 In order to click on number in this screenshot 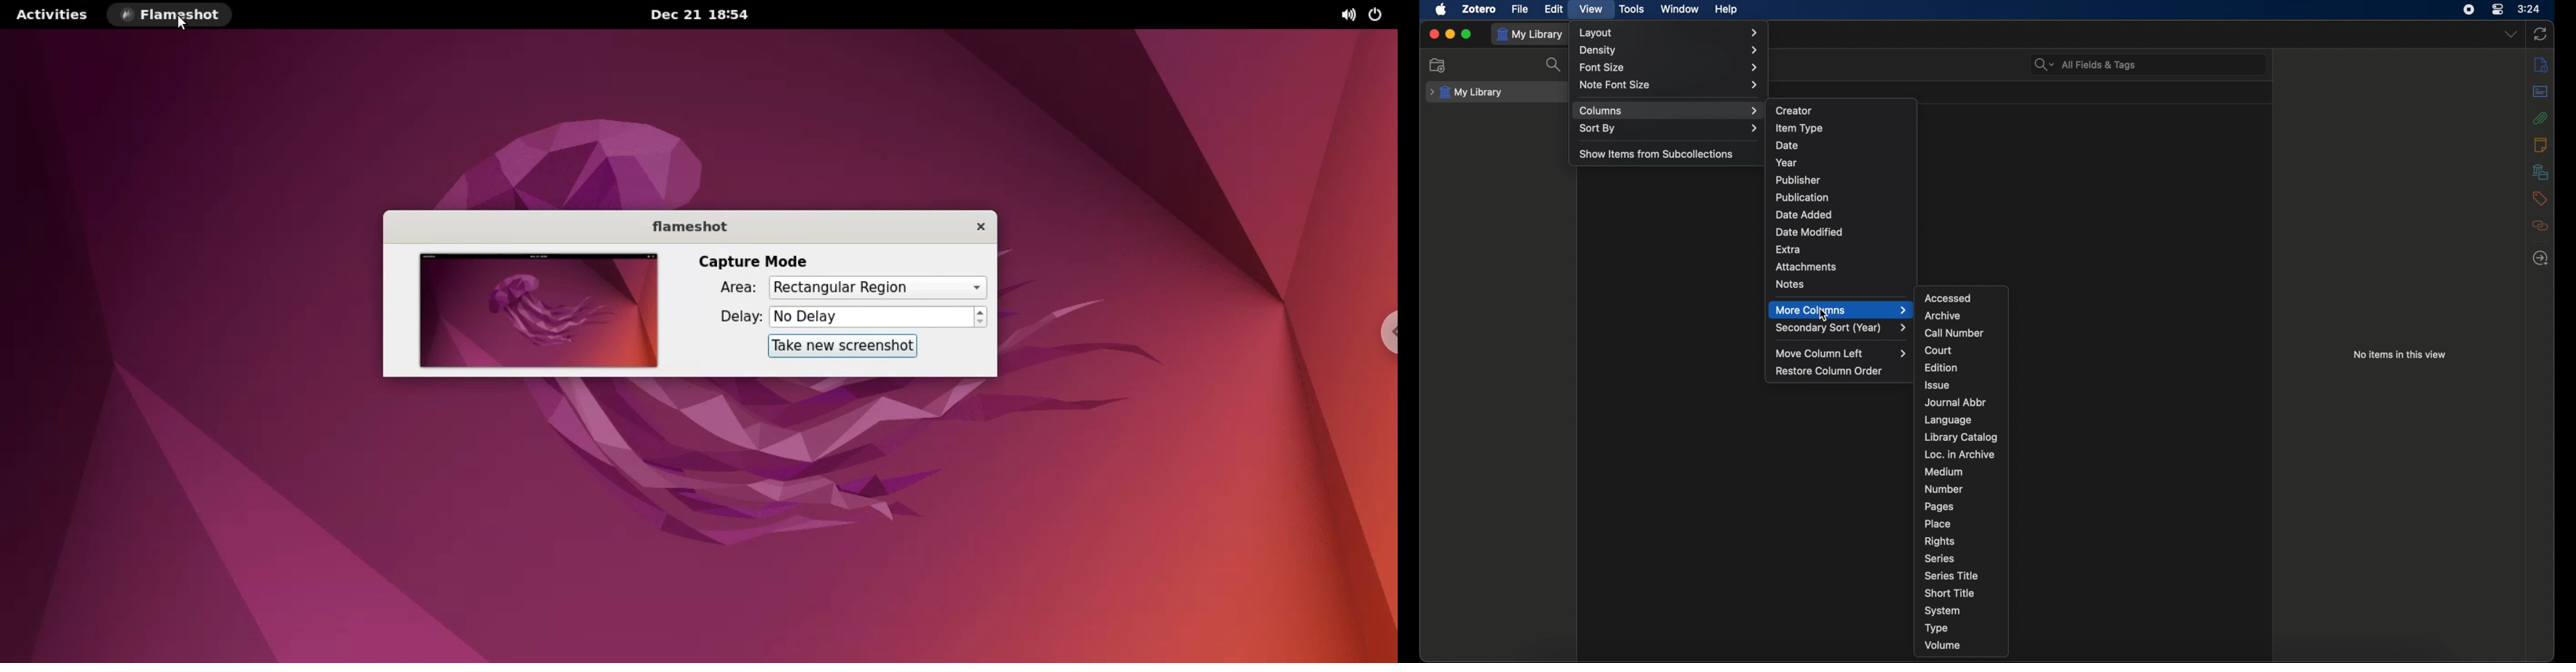, I will do `click(1944, 489)`.